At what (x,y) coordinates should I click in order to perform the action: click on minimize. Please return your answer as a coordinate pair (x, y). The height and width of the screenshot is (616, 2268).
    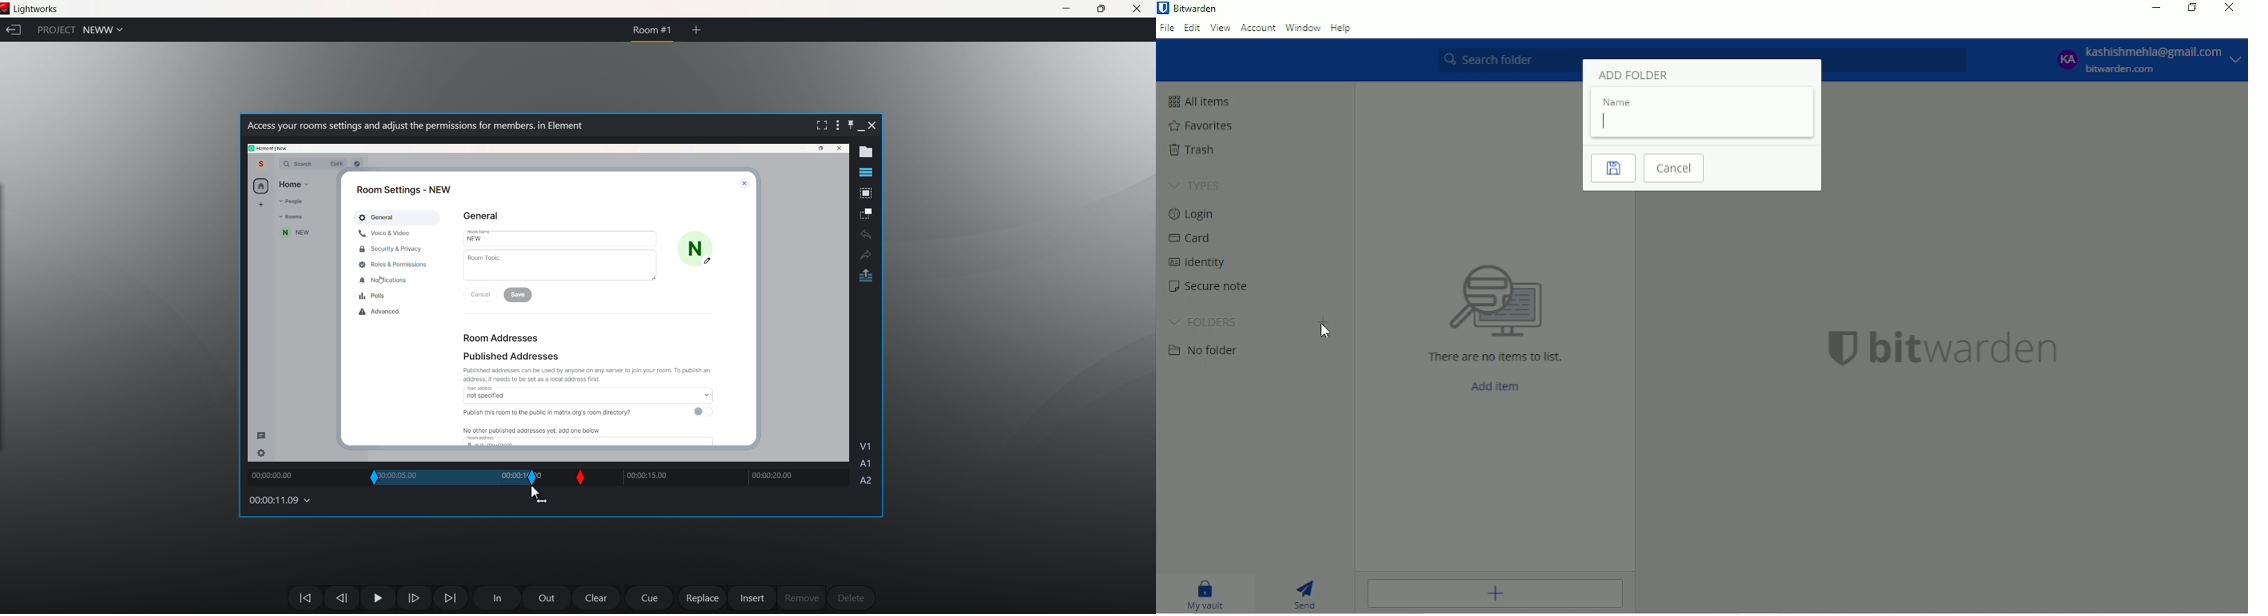
    Looking at the image, I should click on (1067, 8).